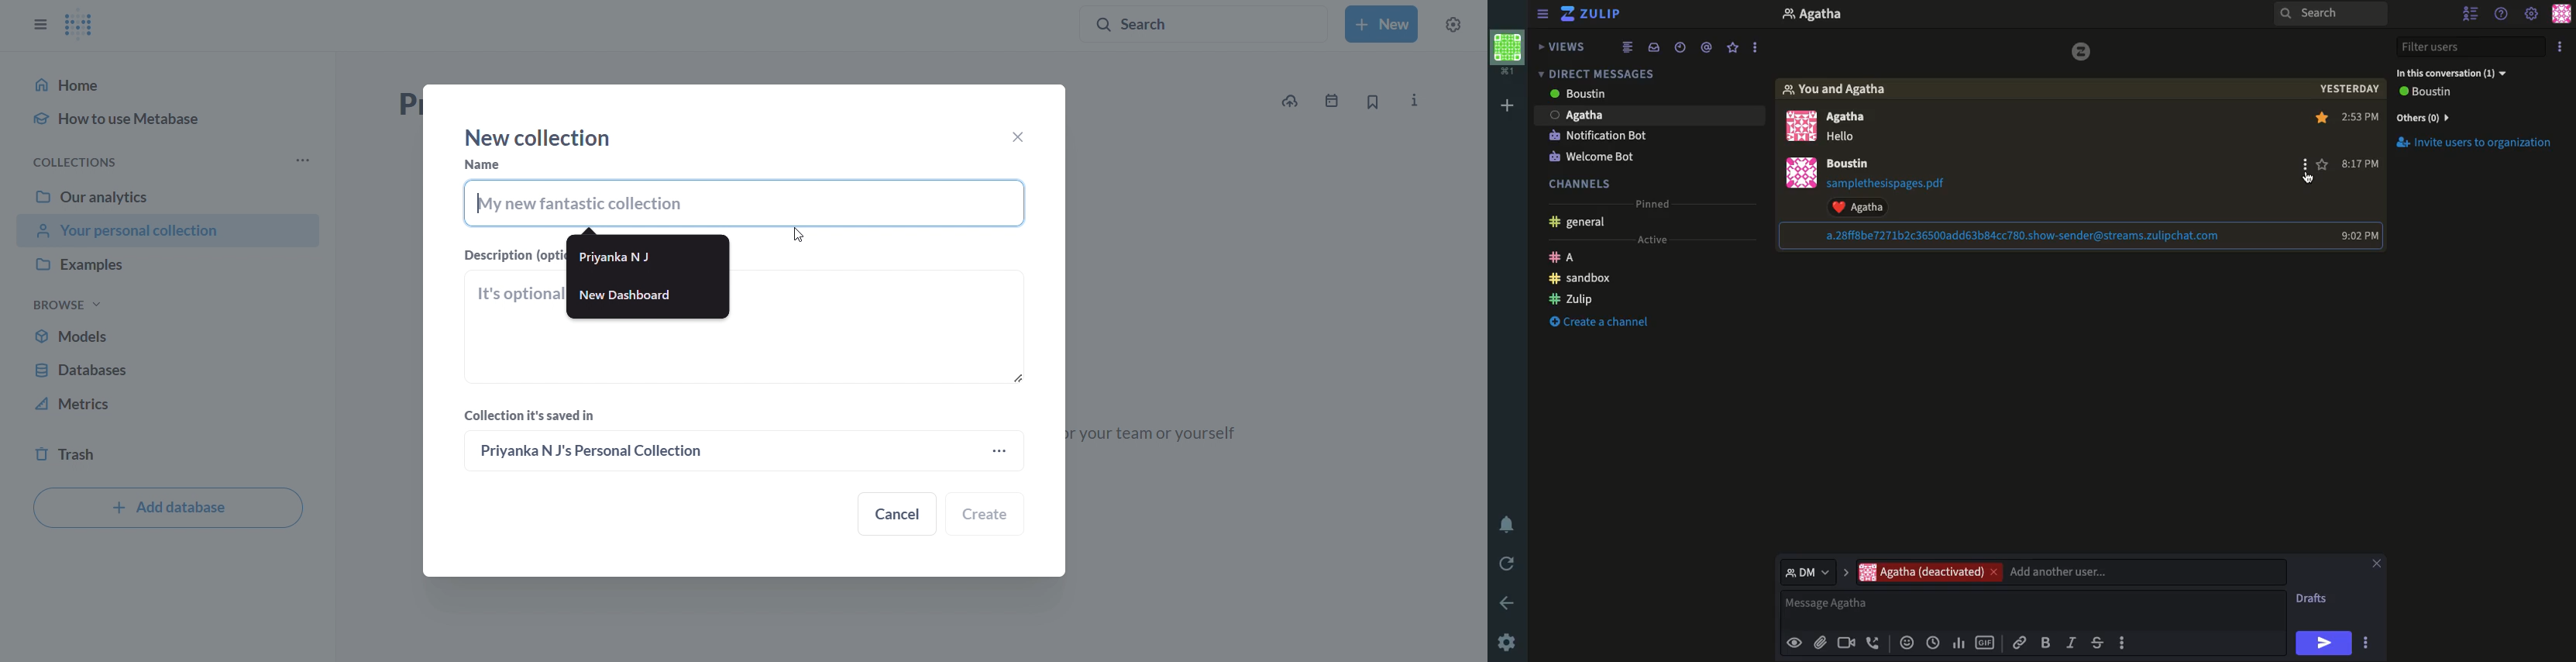 Image resolution: width=2576 pixels, height=672 pixels. I want to click on Time, so click(2364, 177).